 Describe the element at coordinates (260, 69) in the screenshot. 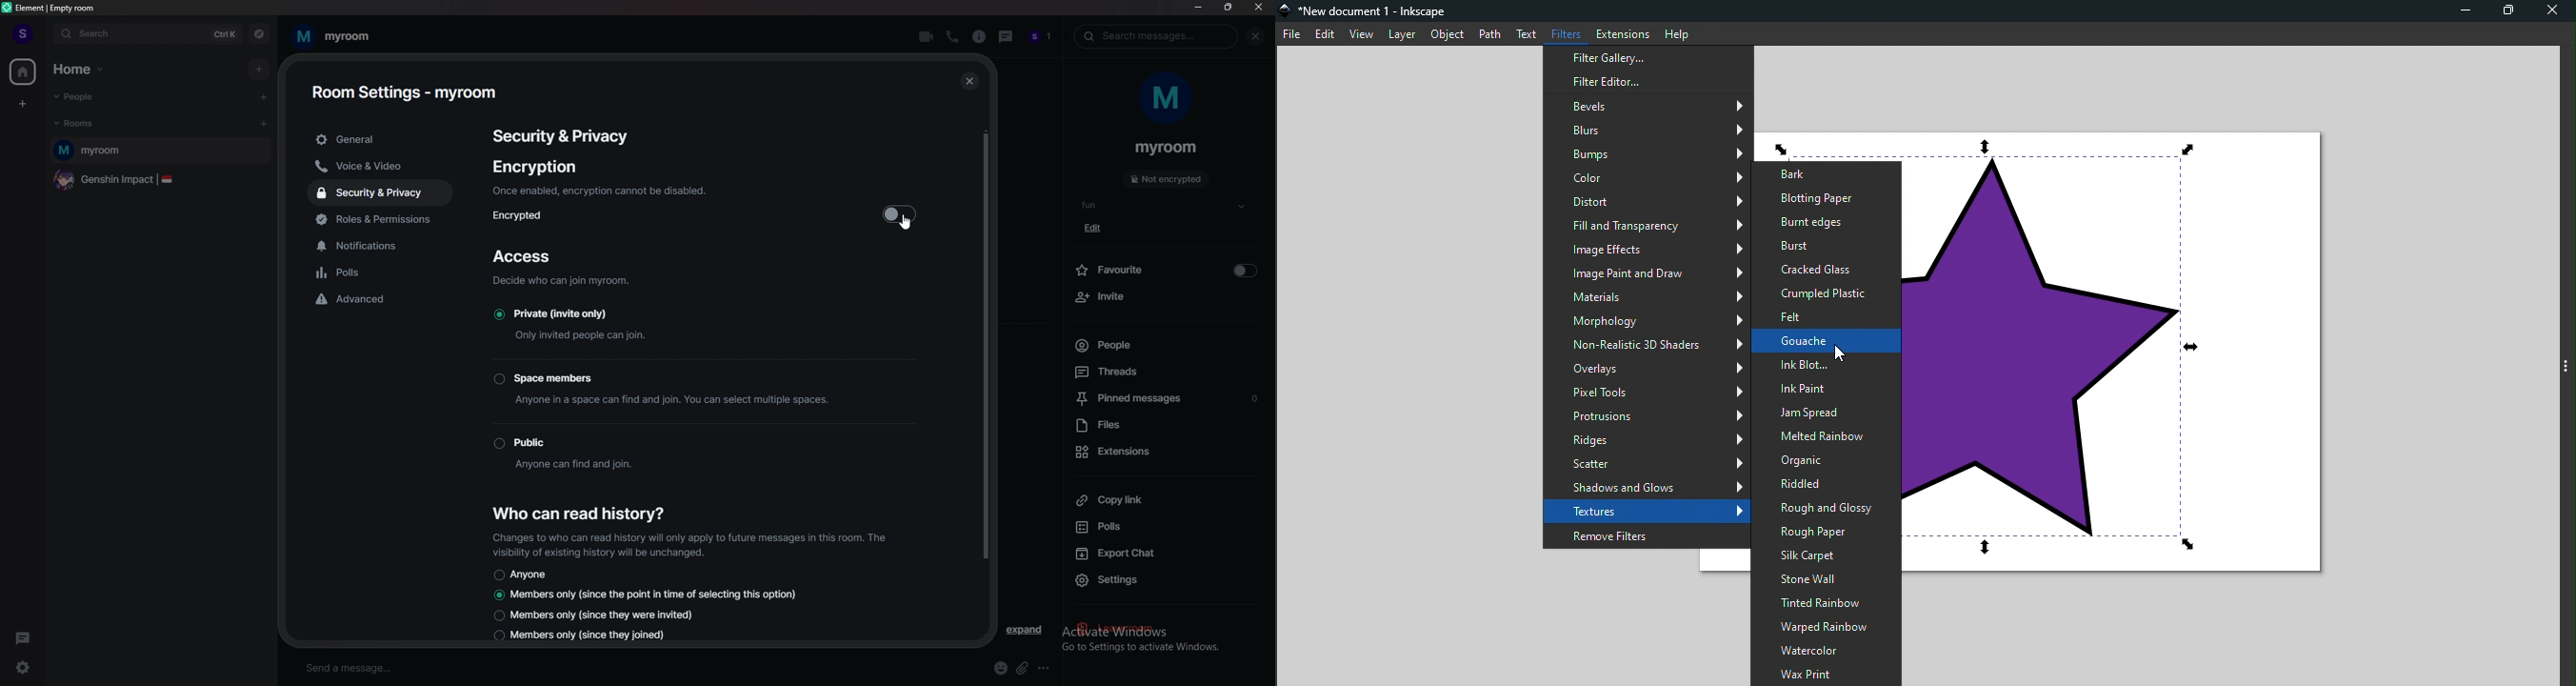

I see `add` at that location.